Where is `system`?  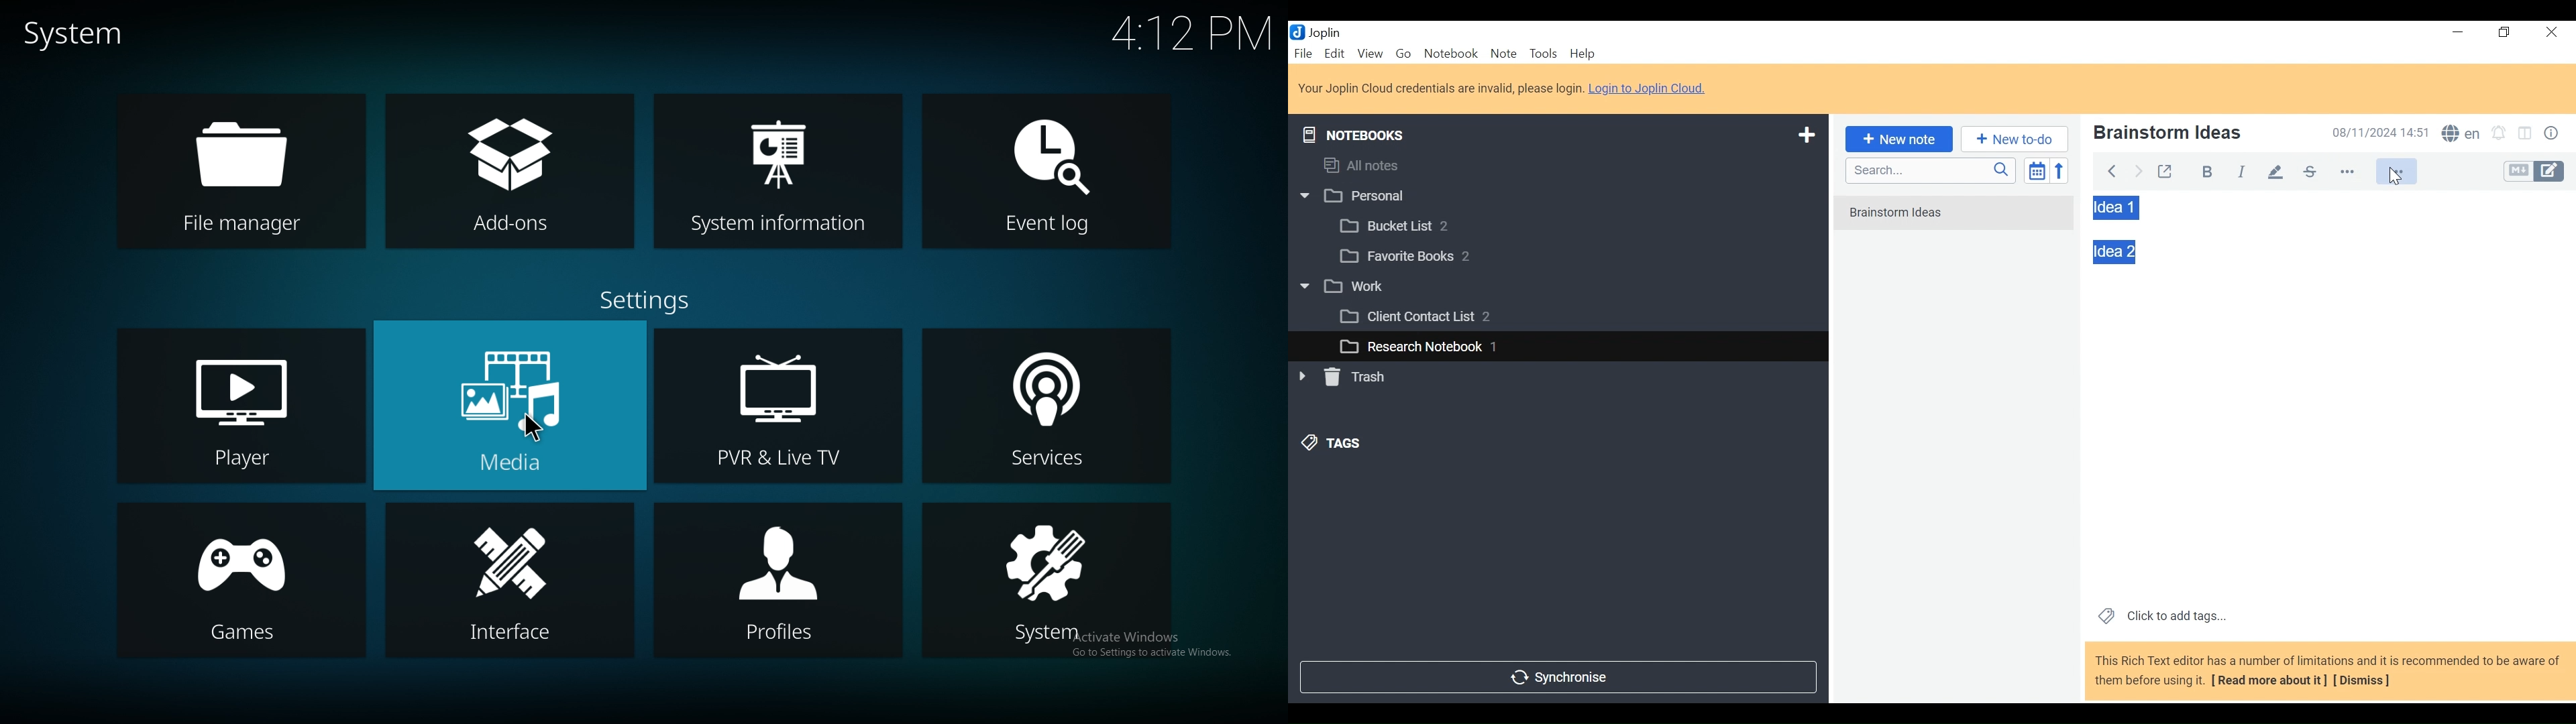
system is located at coordinates (80, 38).